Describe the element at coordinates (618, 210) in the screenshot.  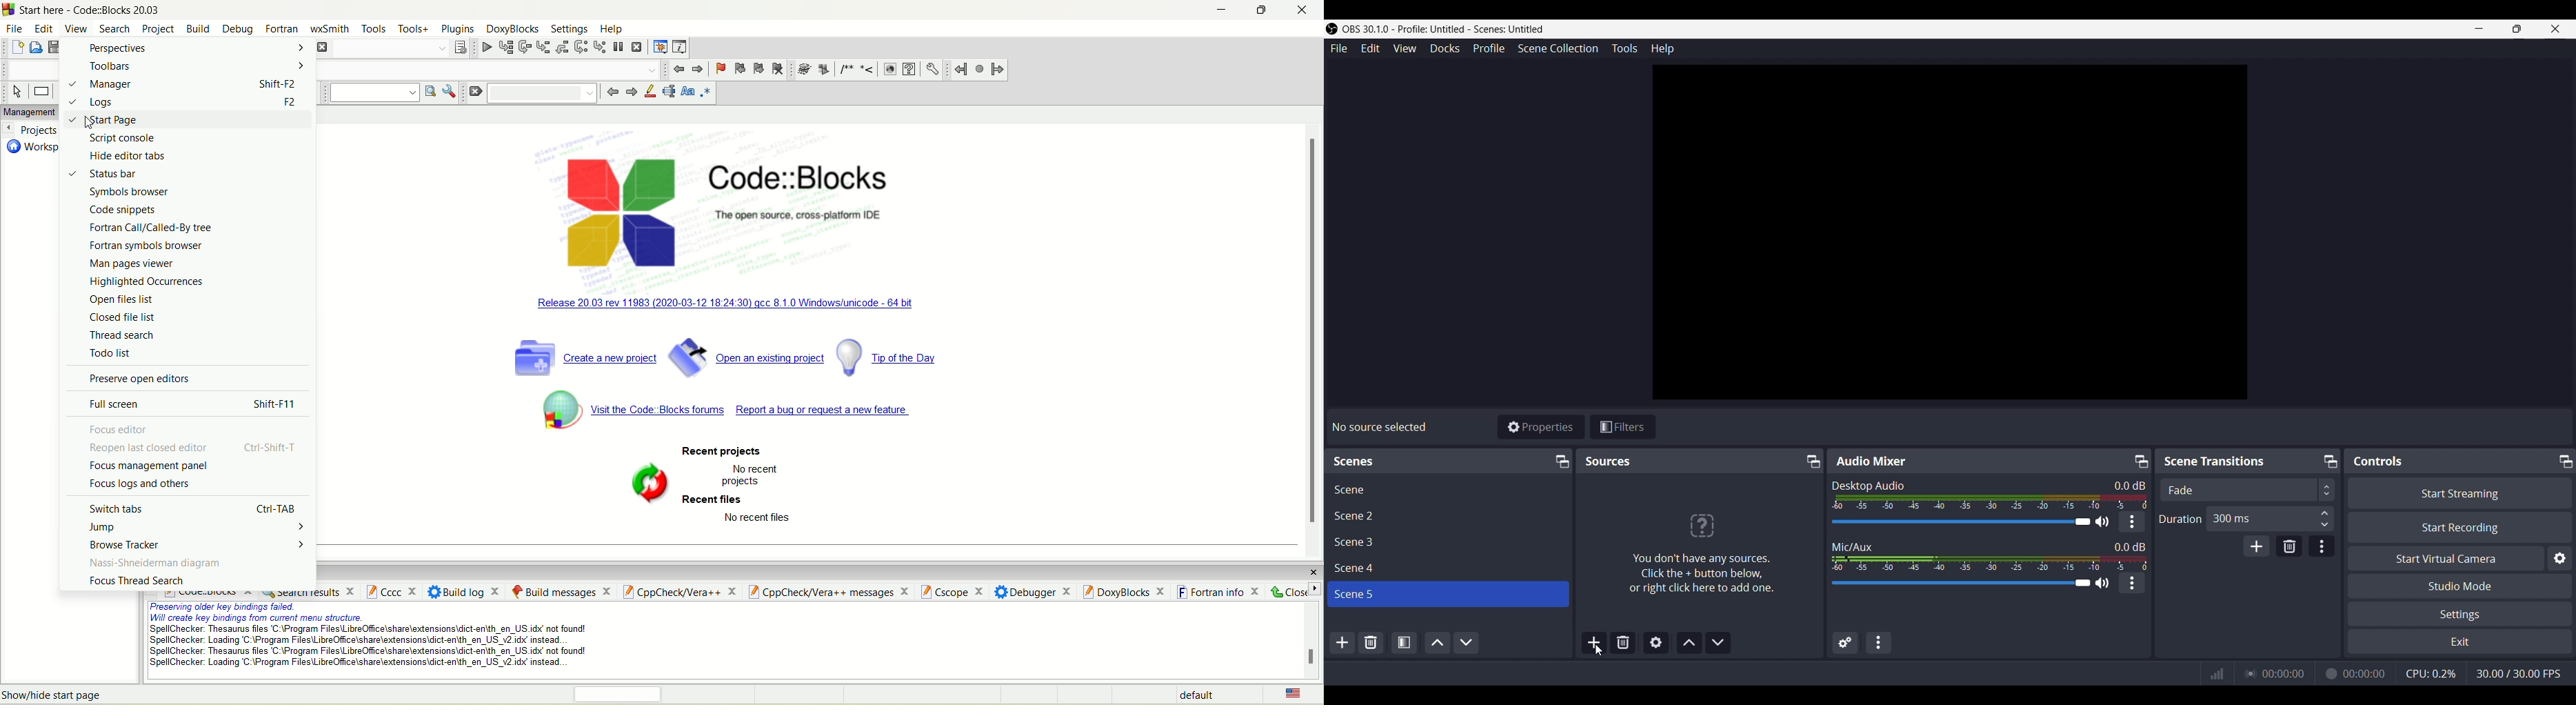
I see `logo` at that location.